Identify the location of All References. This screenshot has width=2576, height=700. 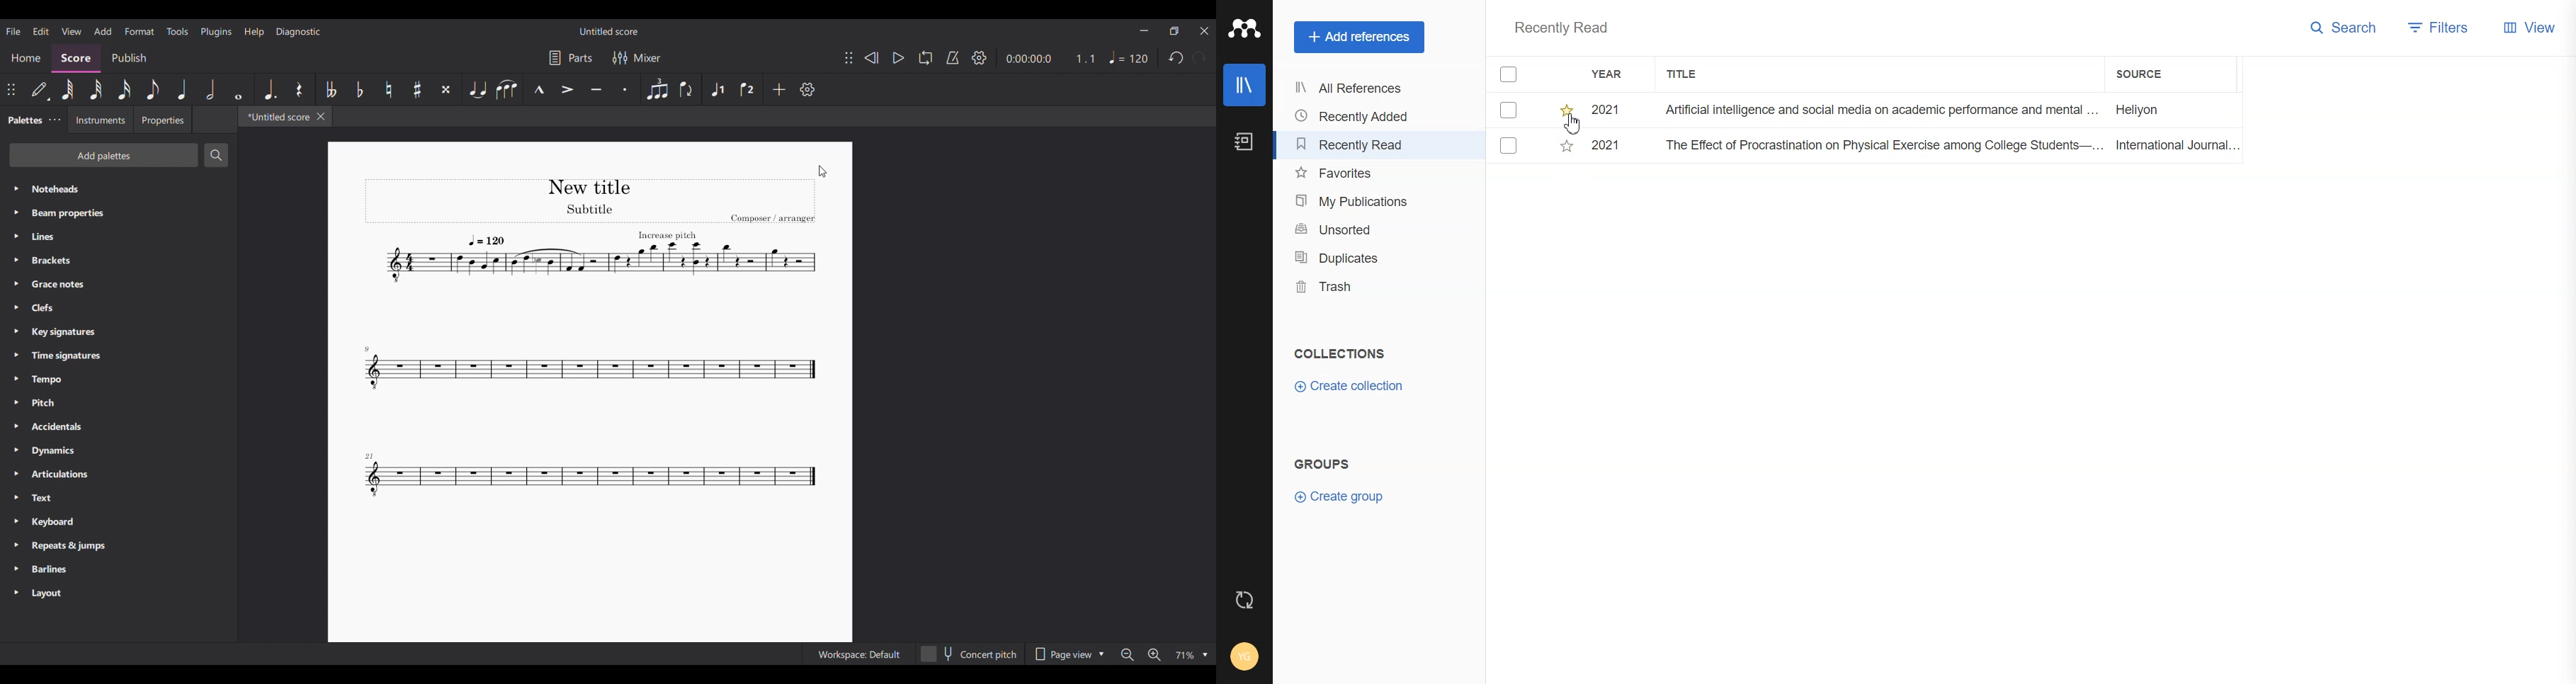
(1354, 89).